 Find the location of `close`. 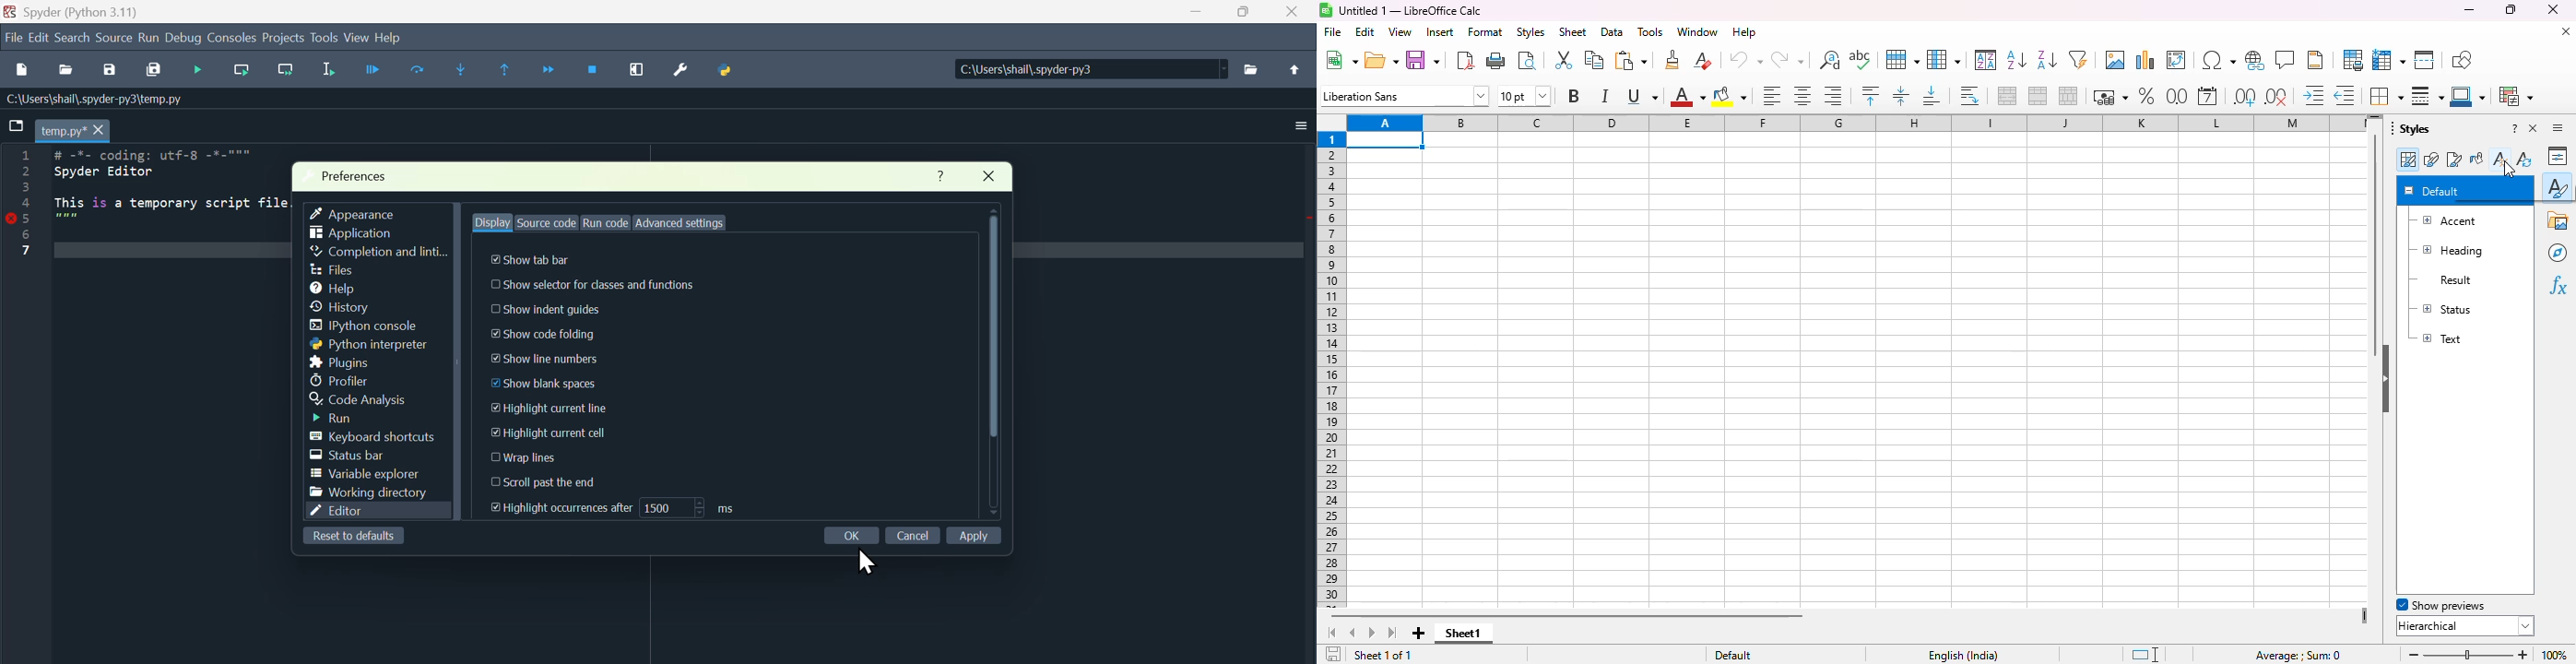

close is located at coordinates (2553, 9).